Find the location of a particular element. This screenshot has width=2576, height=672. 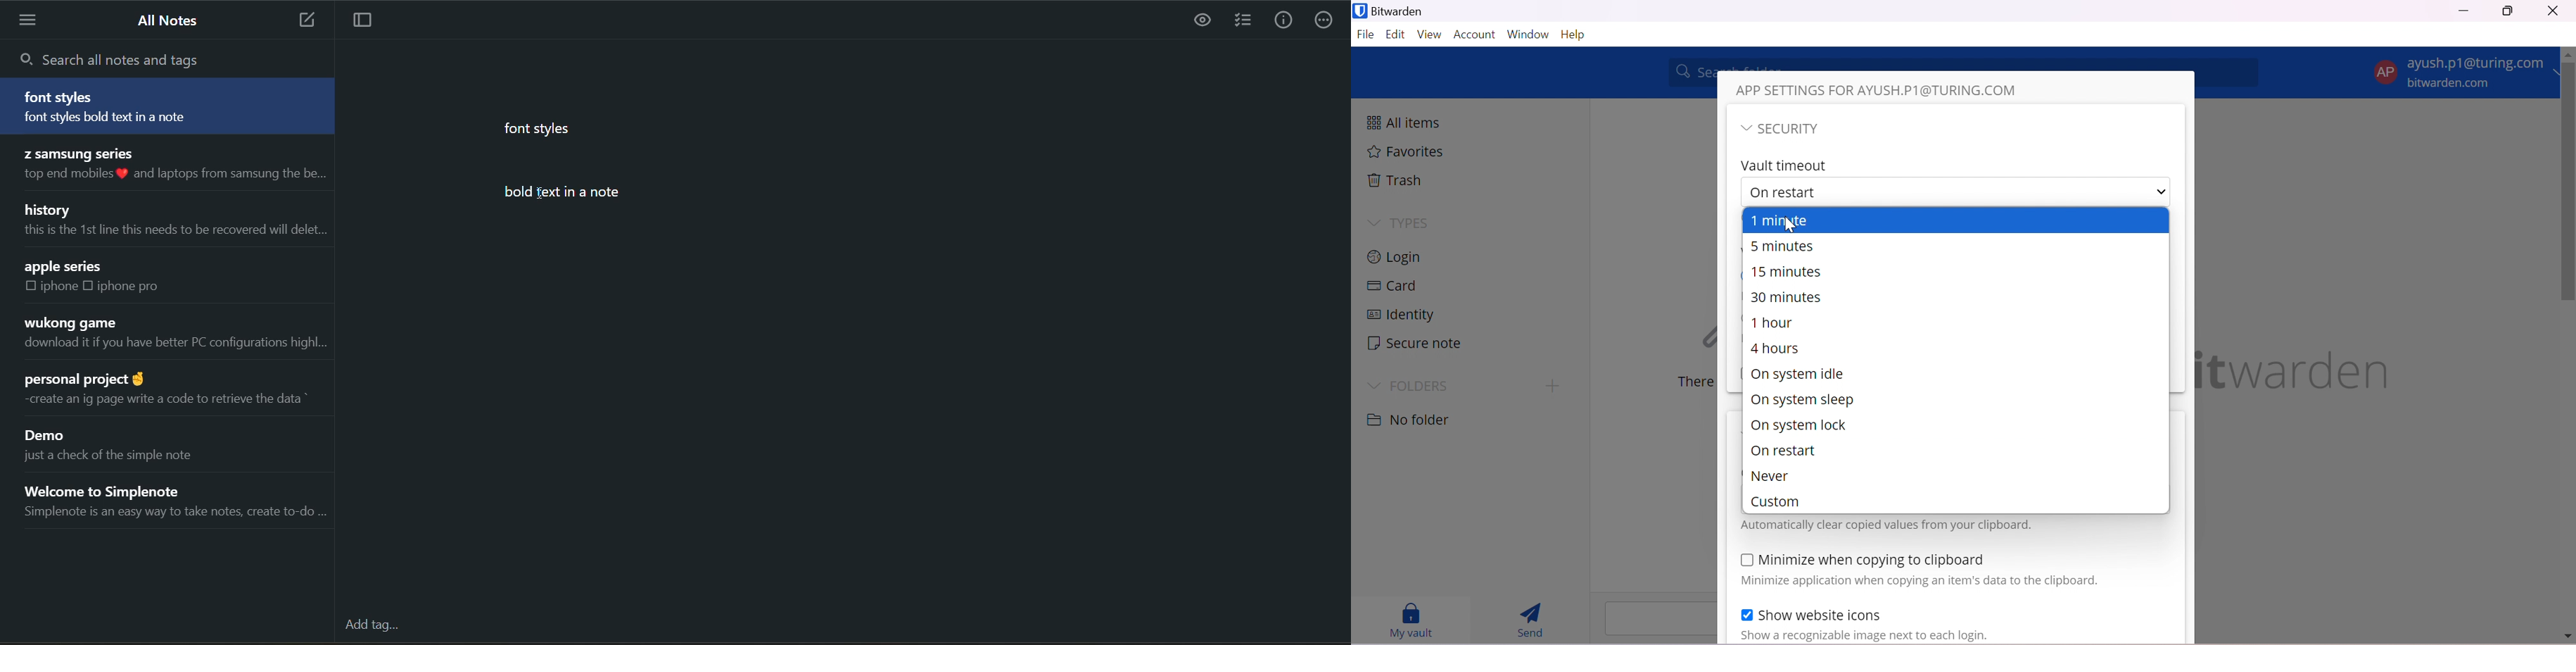

1 hour is located at coordinates (1773, 323).